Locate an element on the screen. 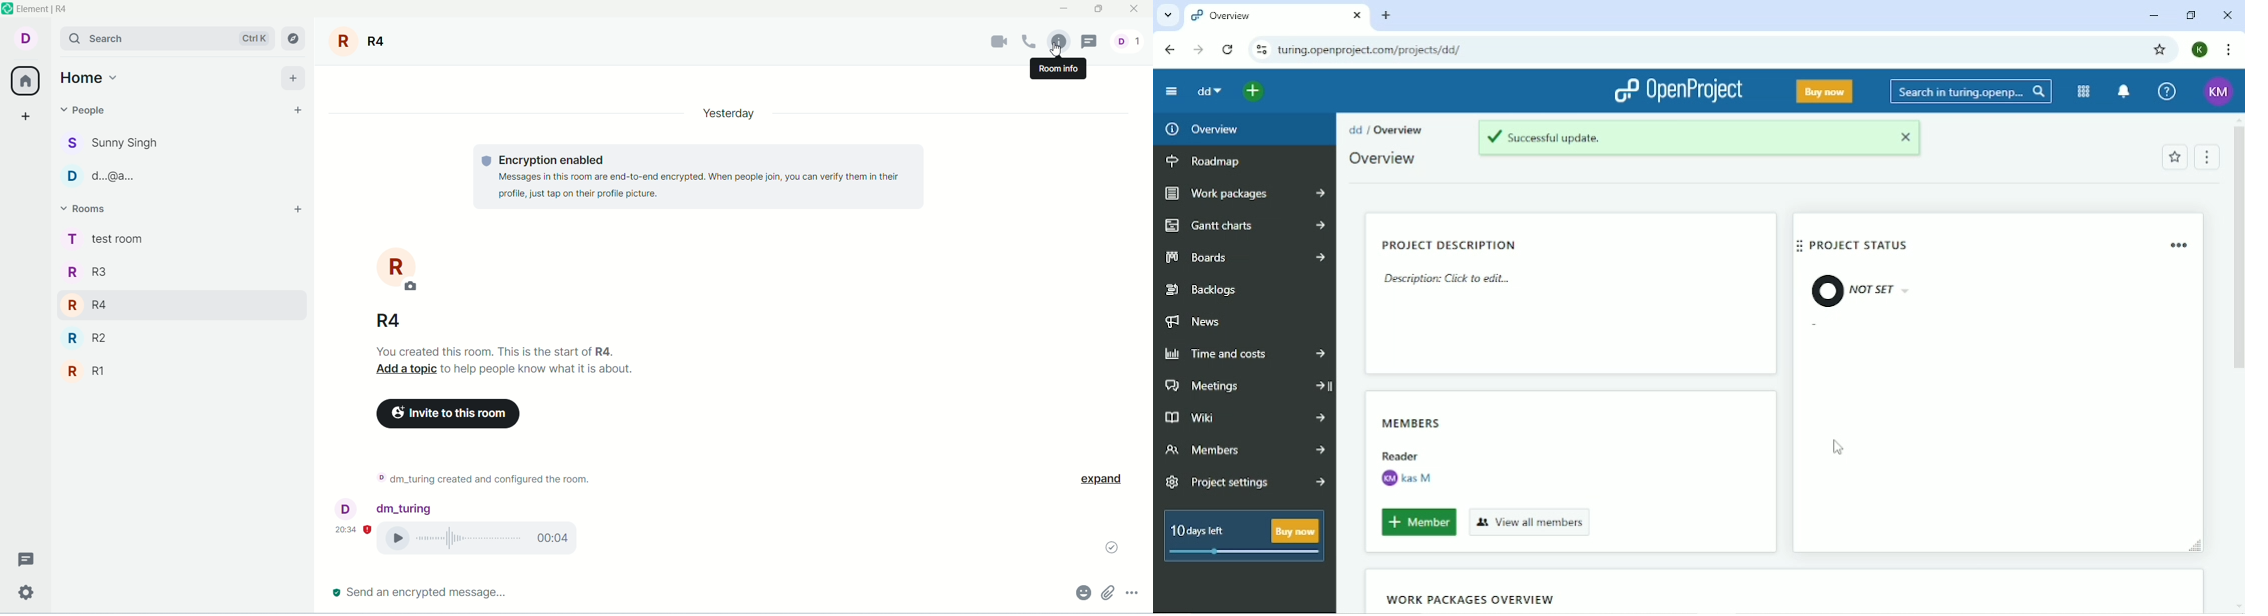 Image resolution: width=2268 pixels, height=616 pixels. emoji is located at coordinates (1084, 594).